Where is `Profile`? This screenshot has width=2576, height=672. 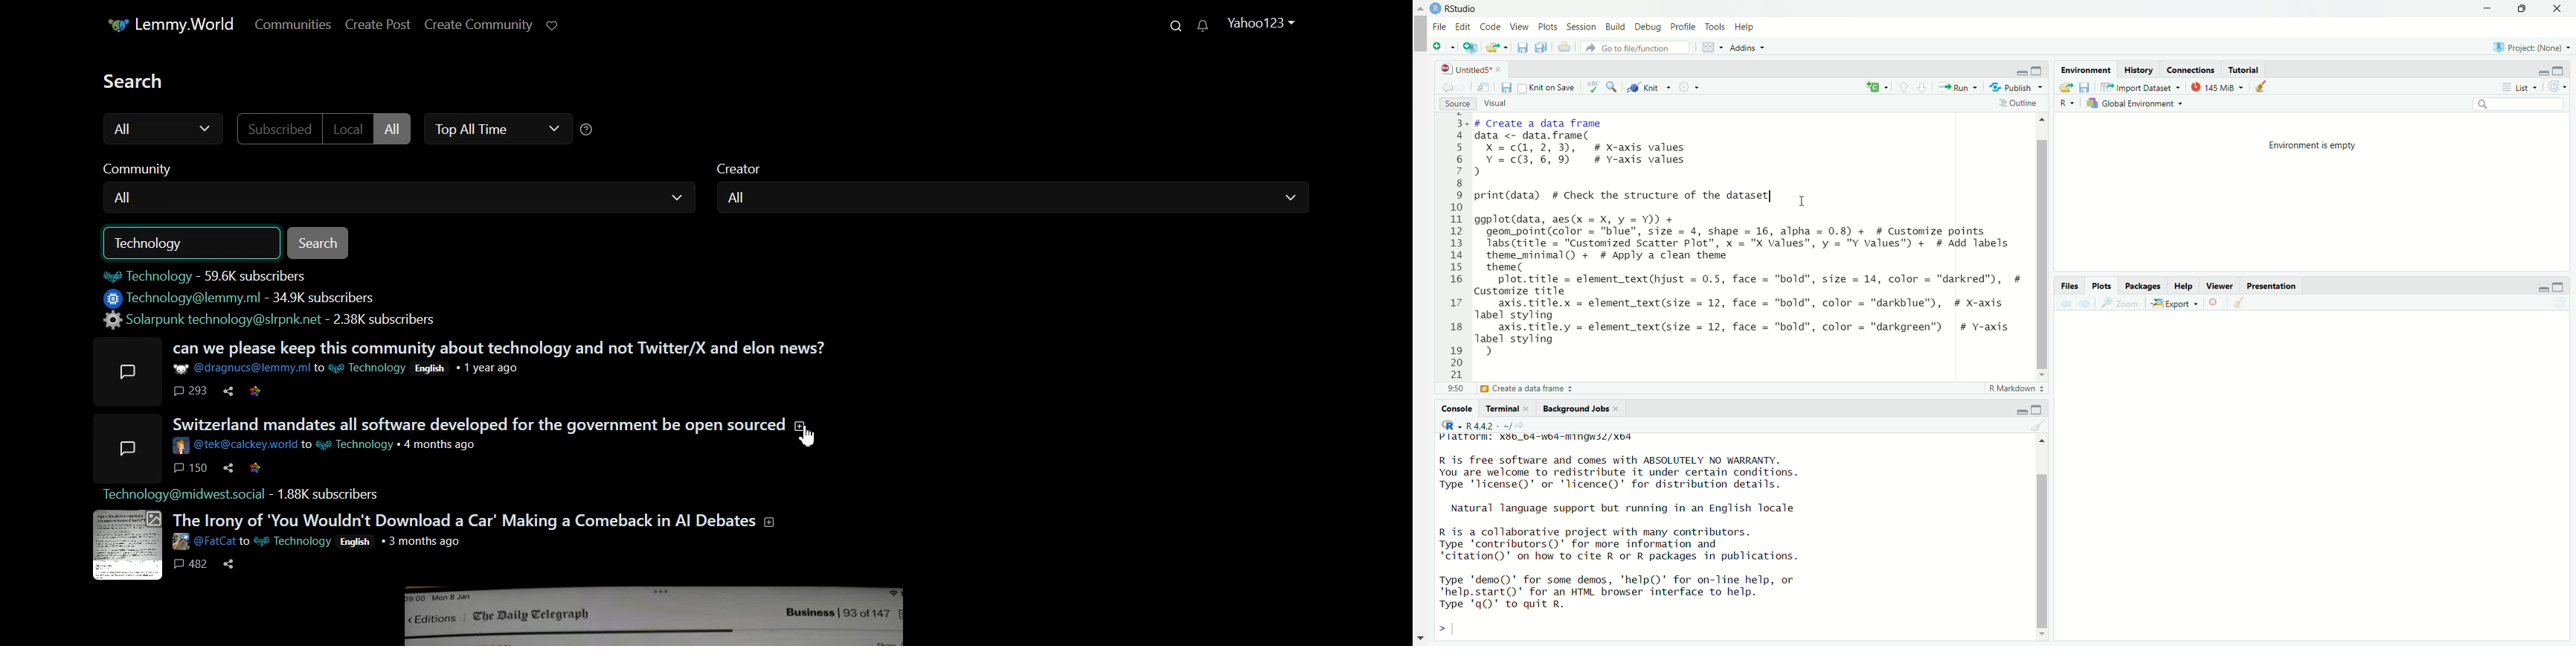 Profile is located at coordinates (1684, 28).